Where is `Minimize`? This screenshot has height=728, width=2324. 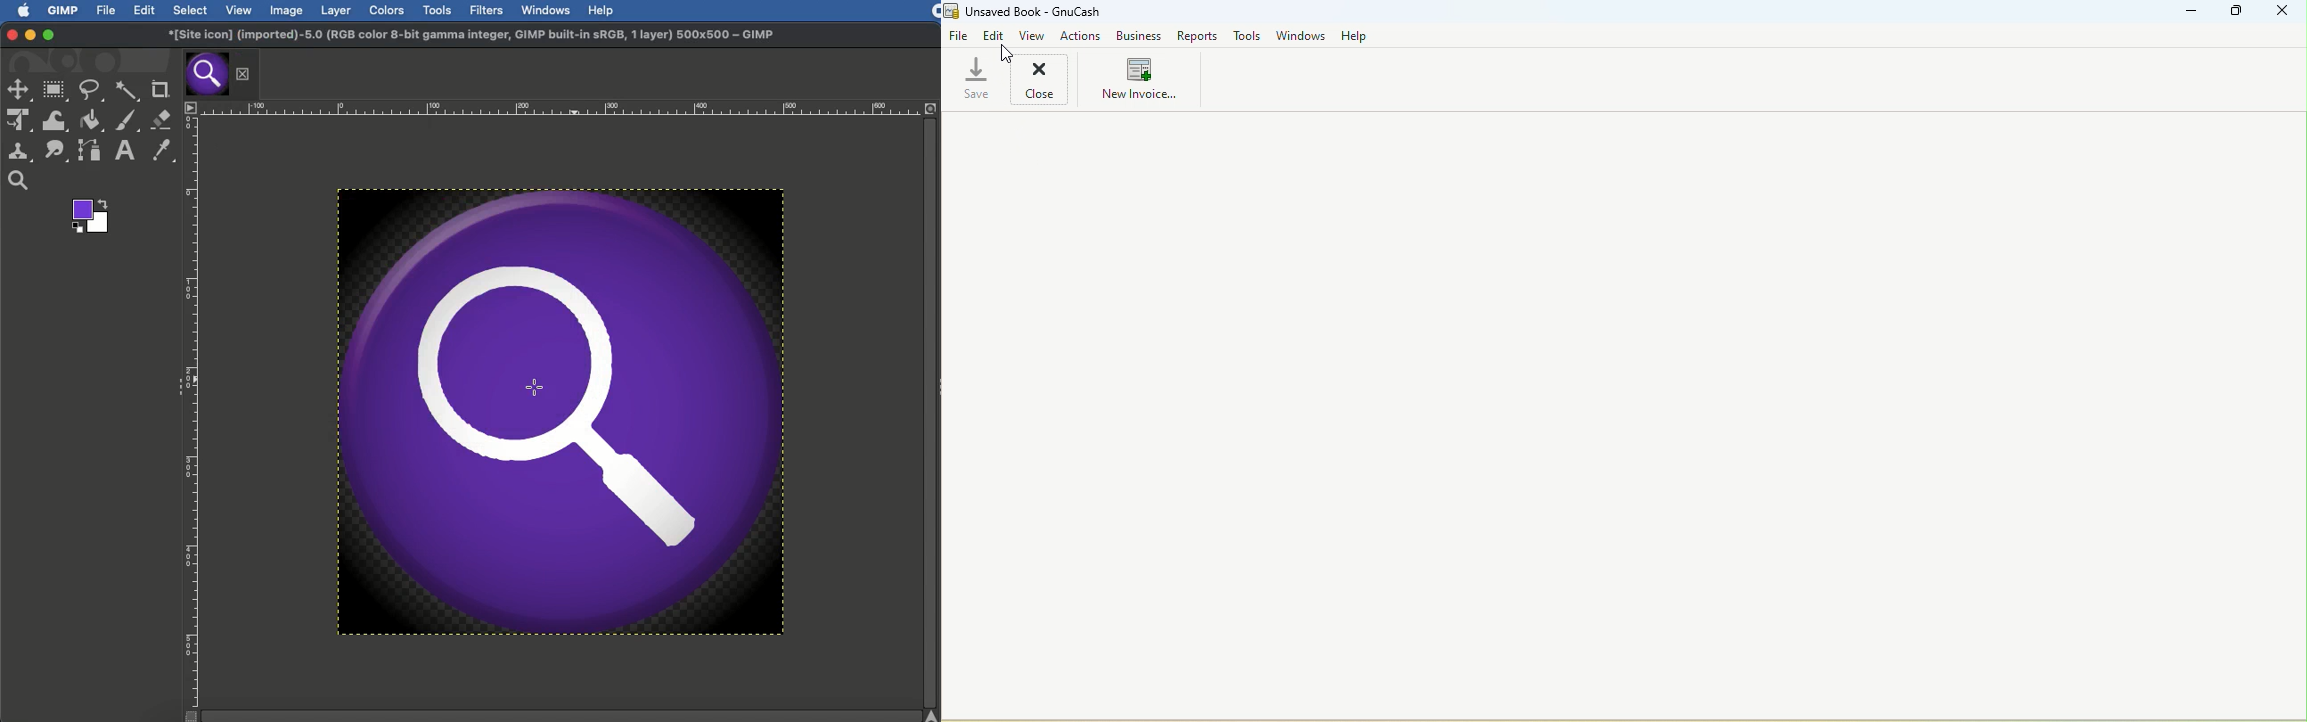
Minimize is located at coordinates (29, 35).